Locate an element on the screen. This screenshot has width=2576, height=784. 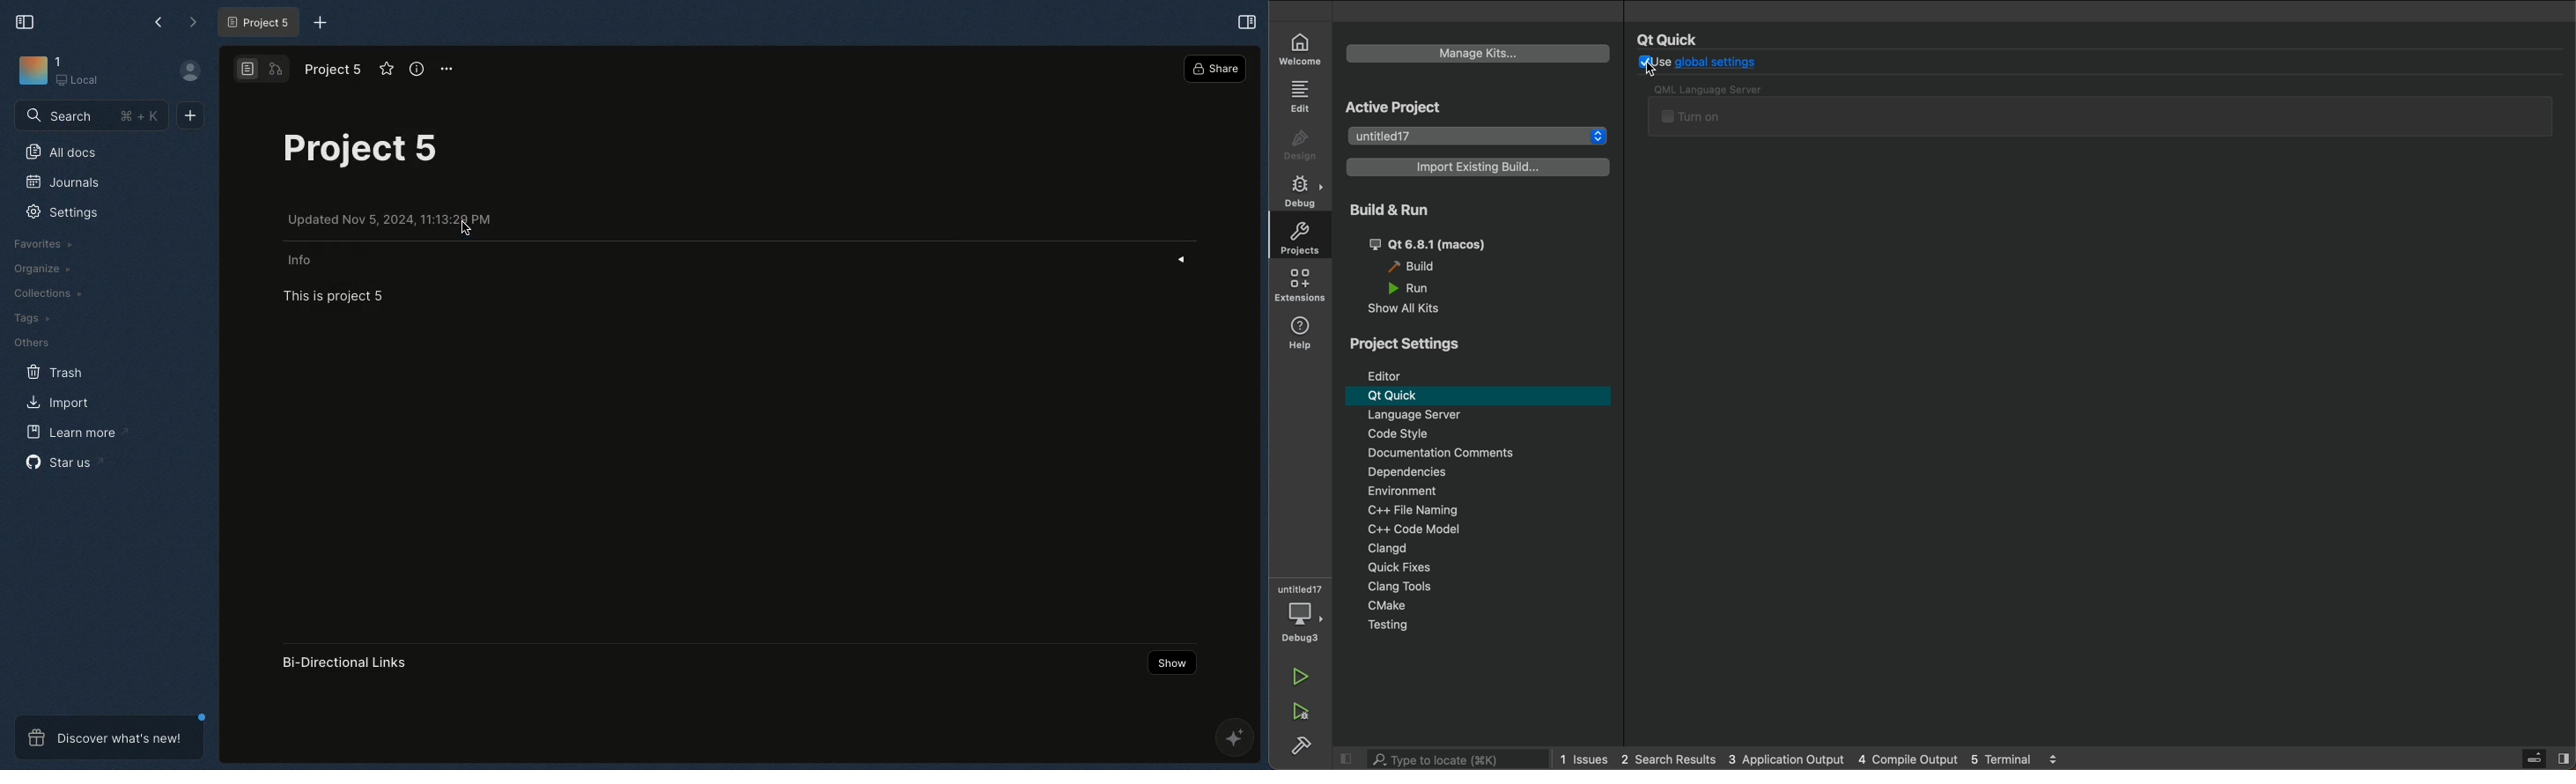
New document is located at coordinates (190, 115).